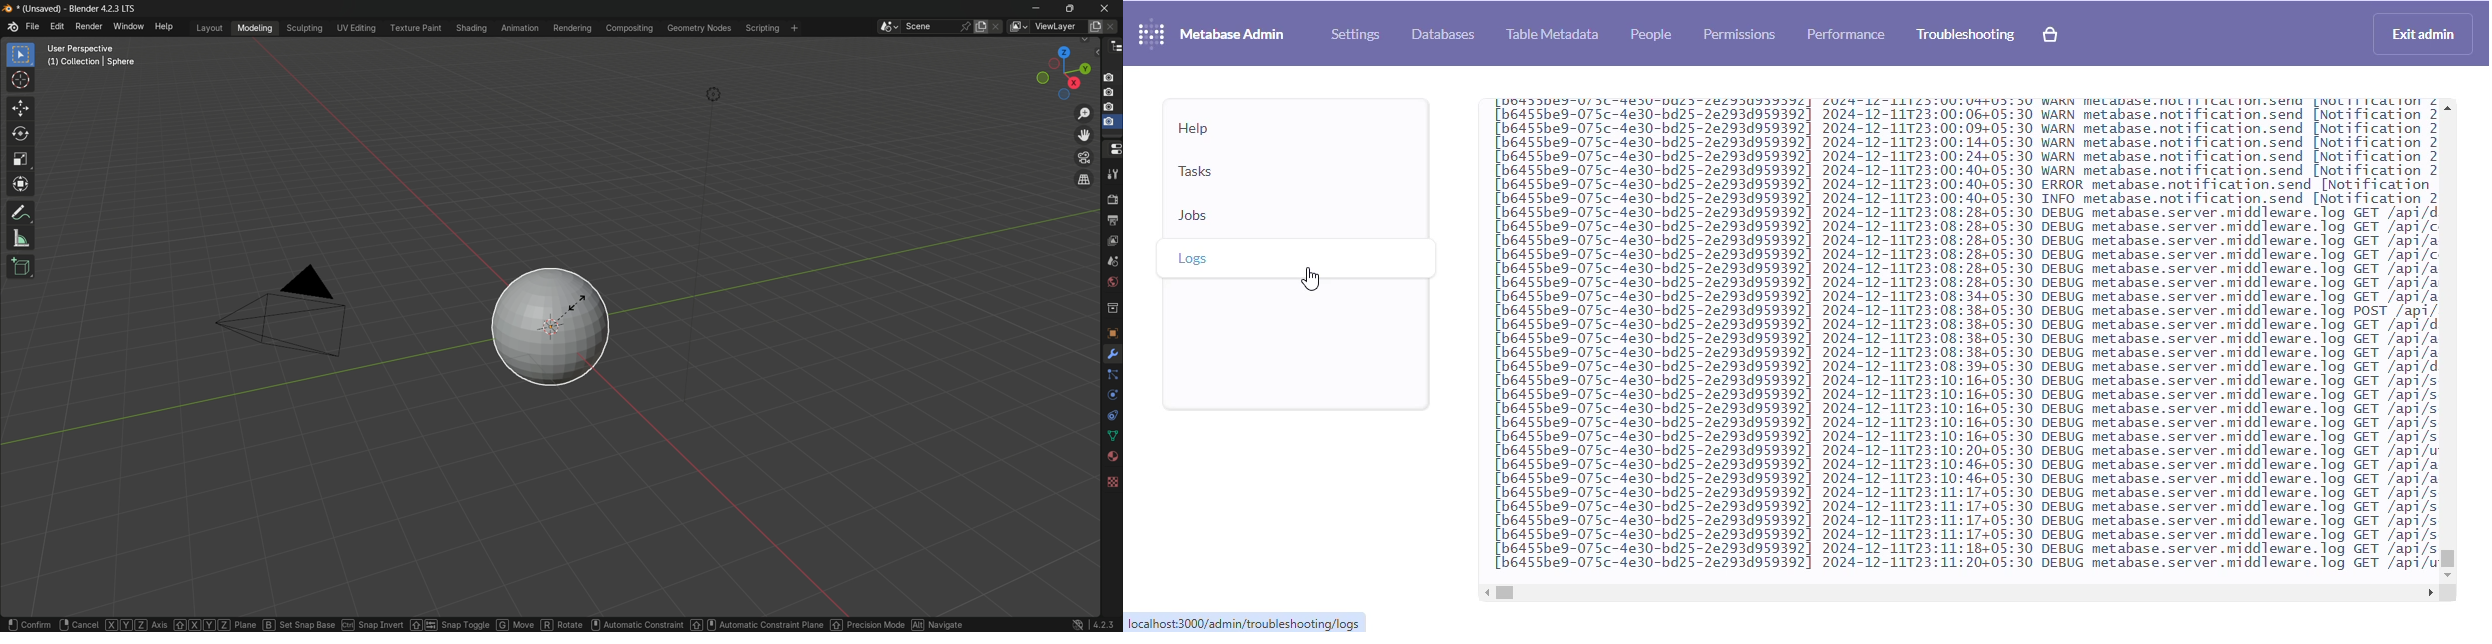 The height and width of the screenshot is (644, 2492). What do you see at coordinates (2050, 34) in the screenshot?
I see `explore paid features` at bounding box center [2050, 34].